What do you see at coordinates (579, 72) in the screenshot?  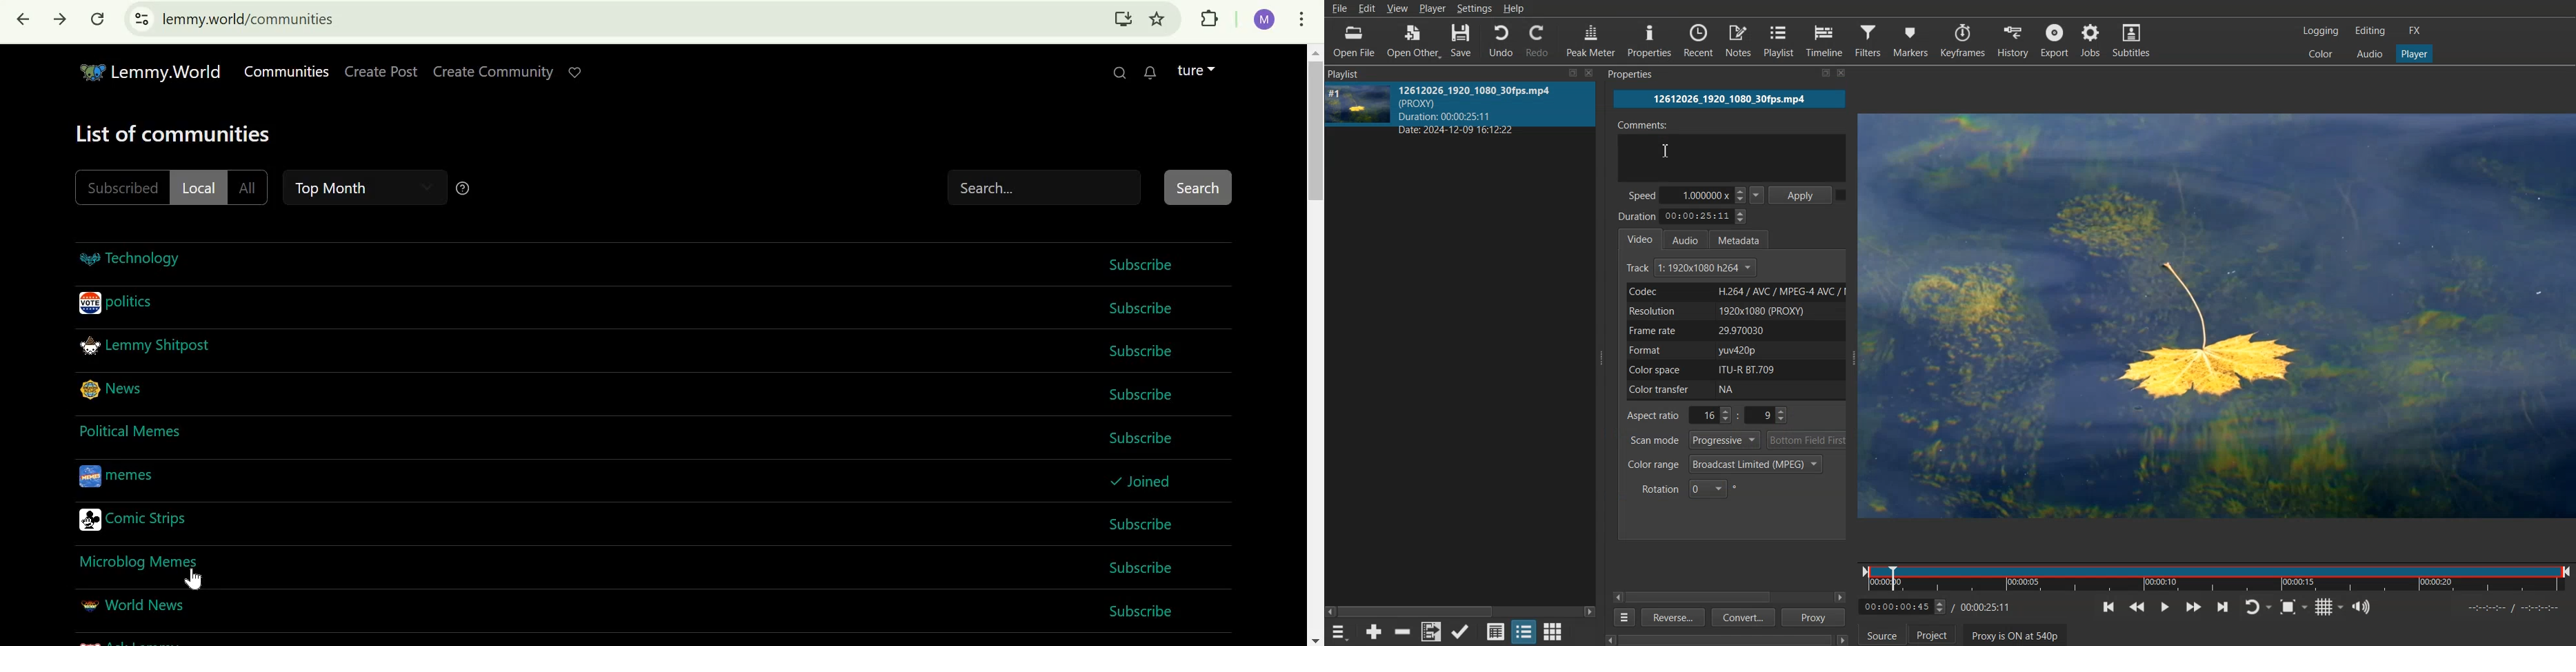 I see `supoort lemmy` at bounding box center [579, 72].